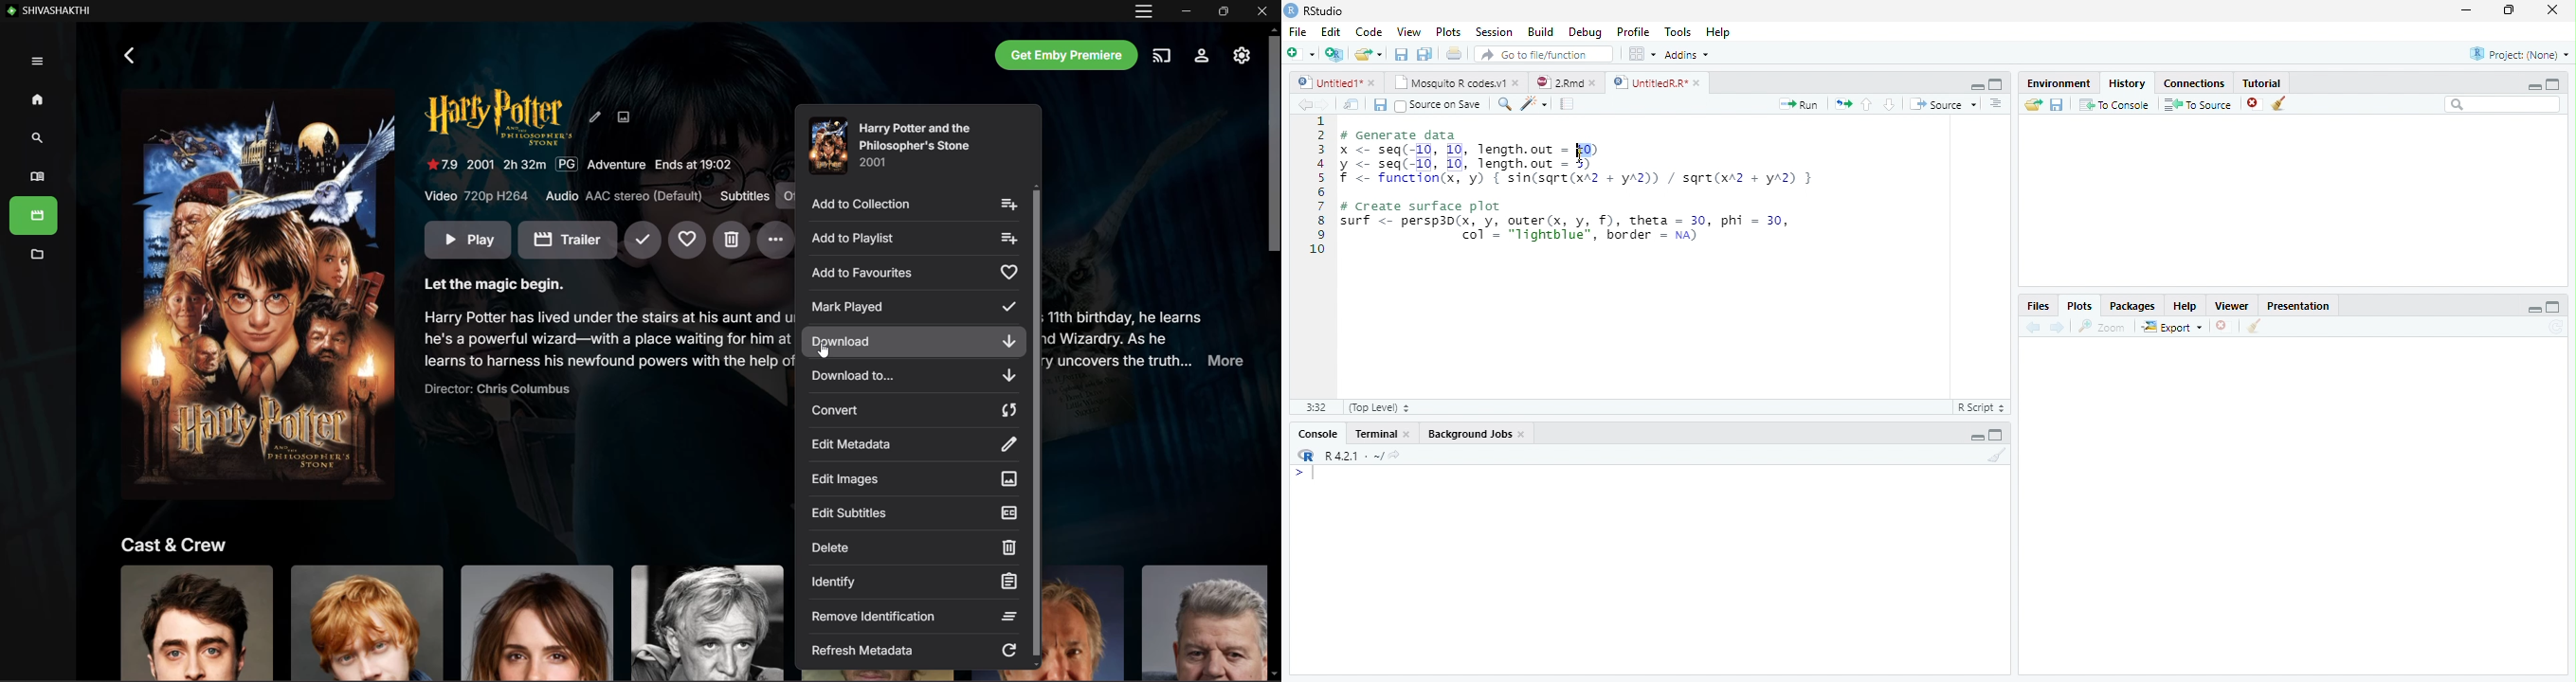 This screenshot has height=700, width=2576. What do you see at coordinates (1304, 104) in the screenshot?
I see `Go back to previous source location` at bounding box center [1304, 104].